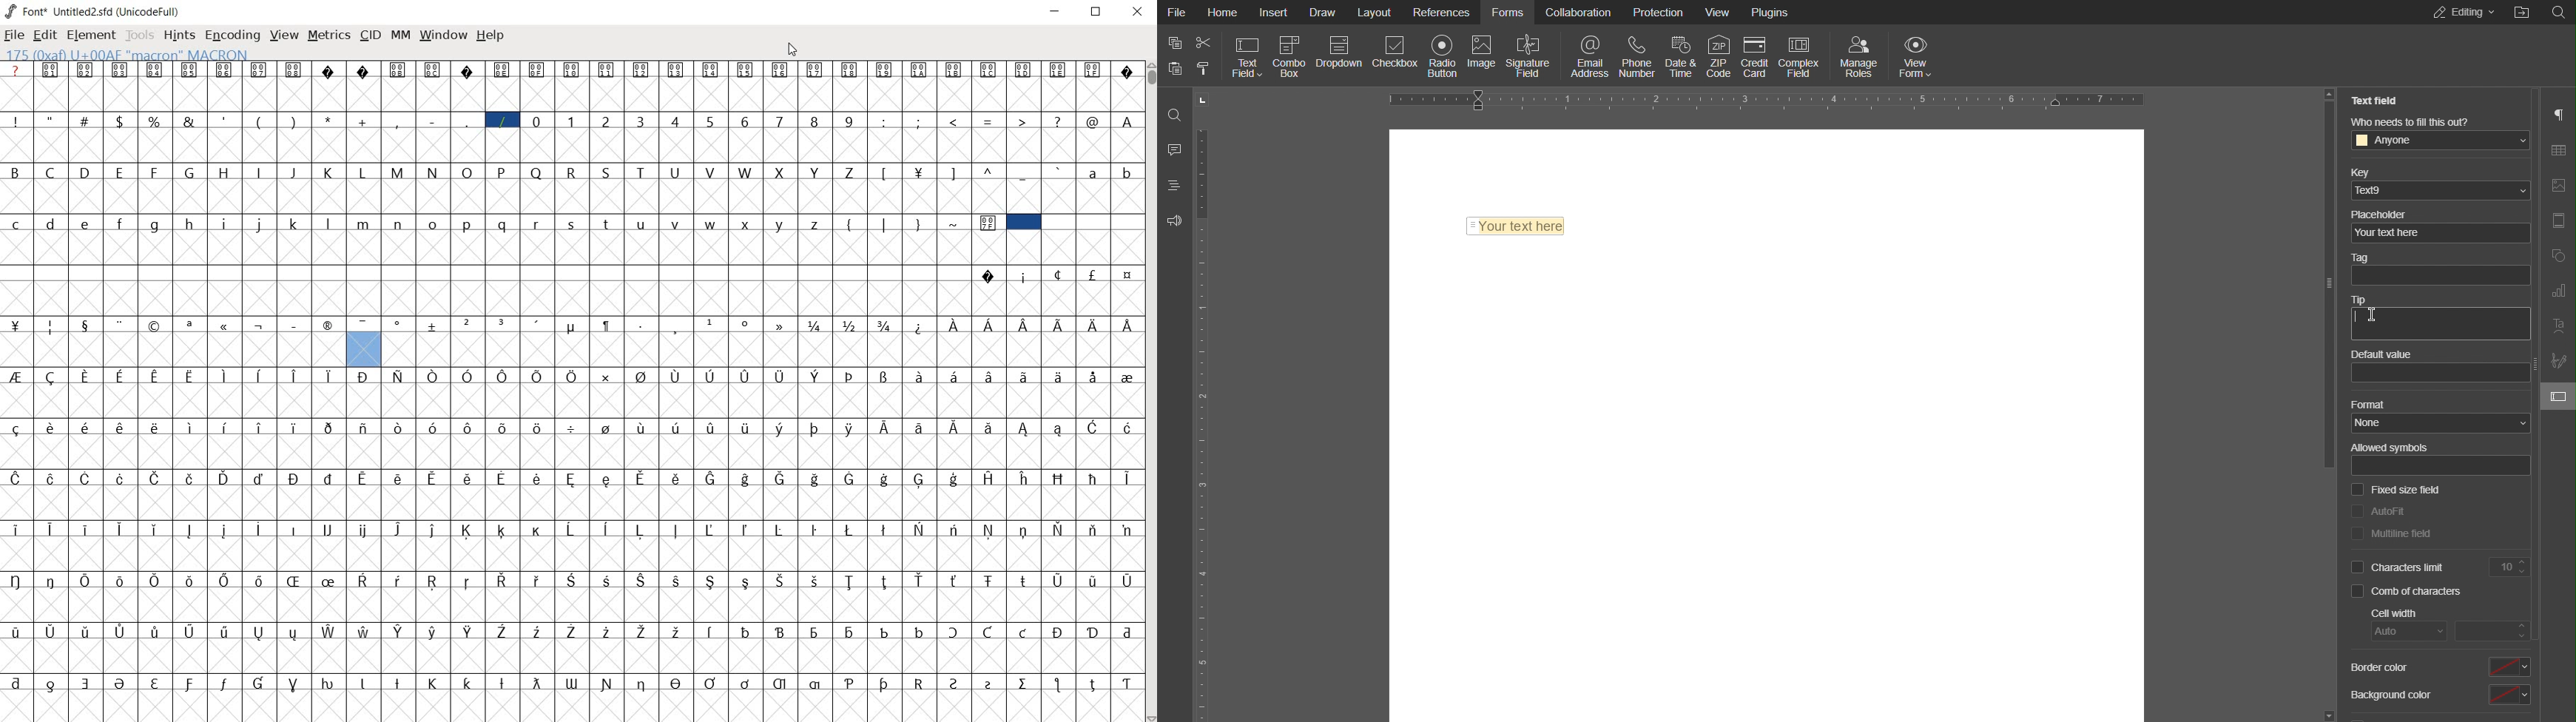 Image resolution: width=2576 pixels, height=728 pixels. Describe the element at coordinates (851, 581) in the screenshot. I see `Symbol` at that location.